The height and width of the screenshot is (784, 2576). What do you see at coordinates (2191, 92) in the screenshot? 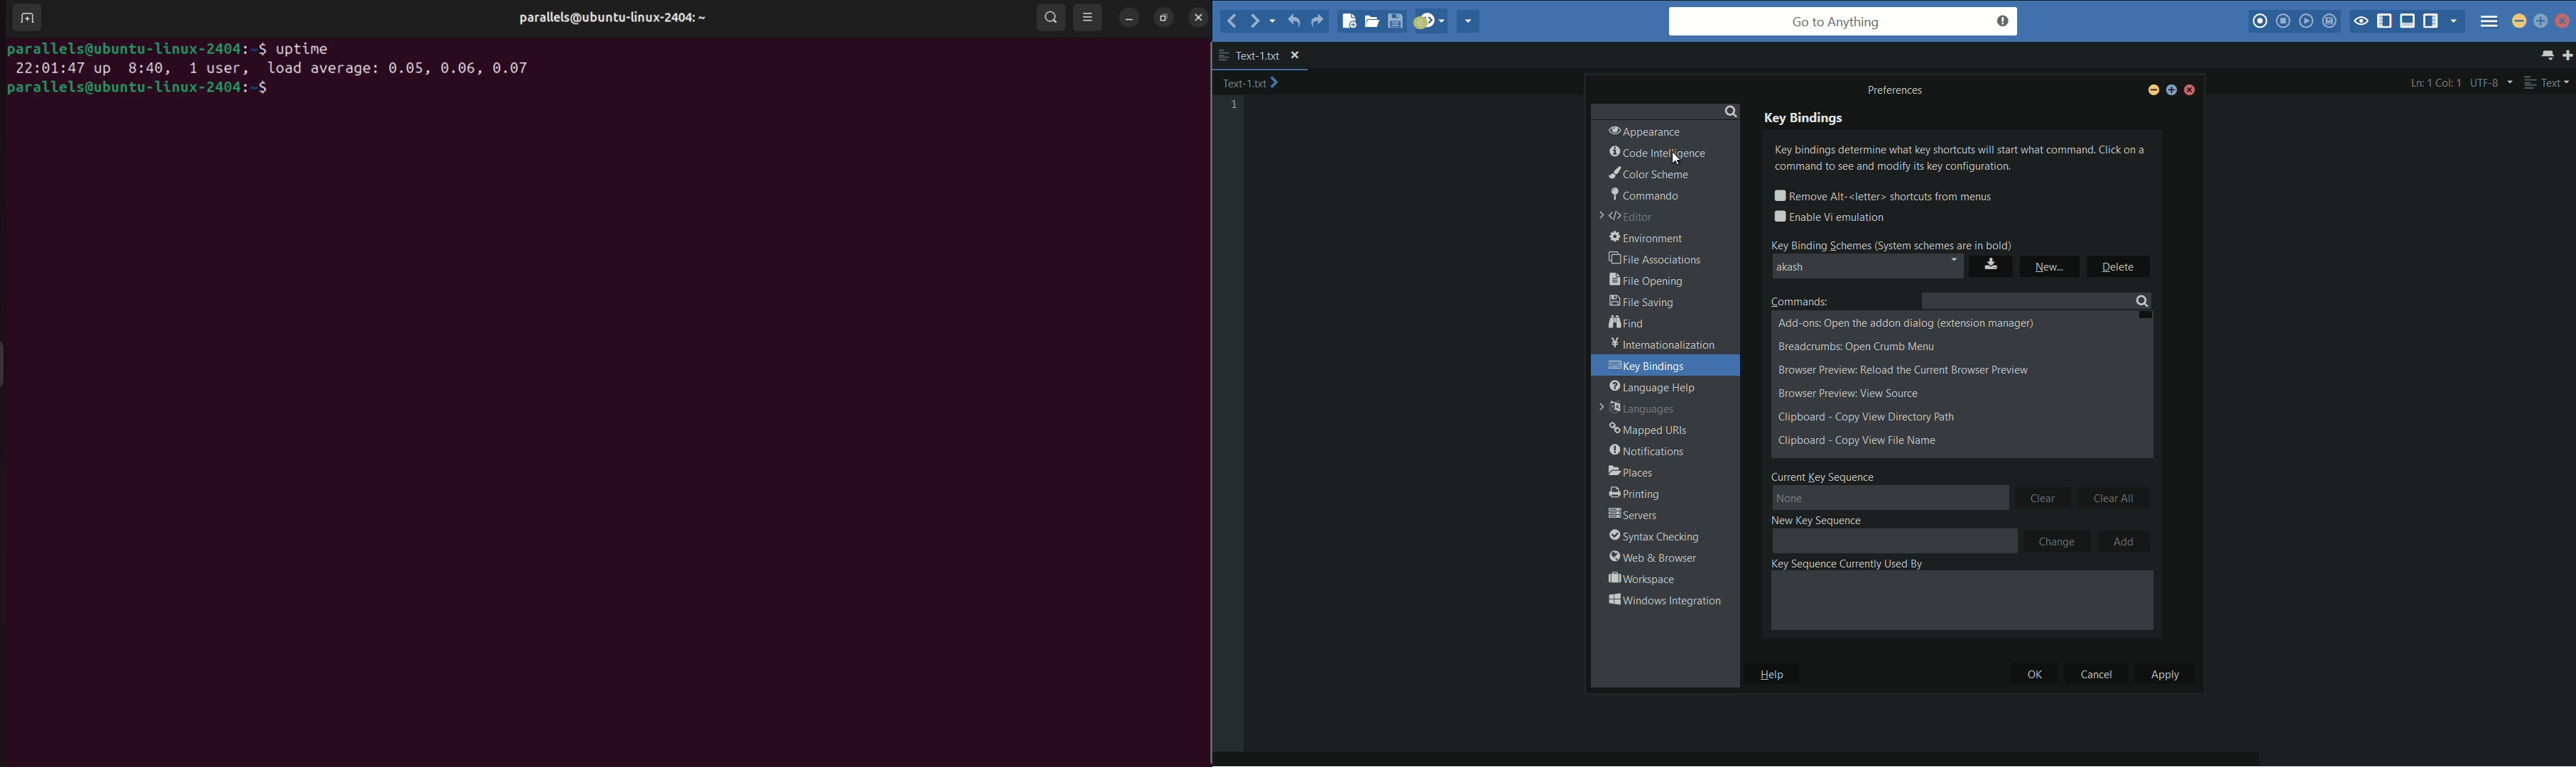
I see `close window` at bounding box center [2191, 92].